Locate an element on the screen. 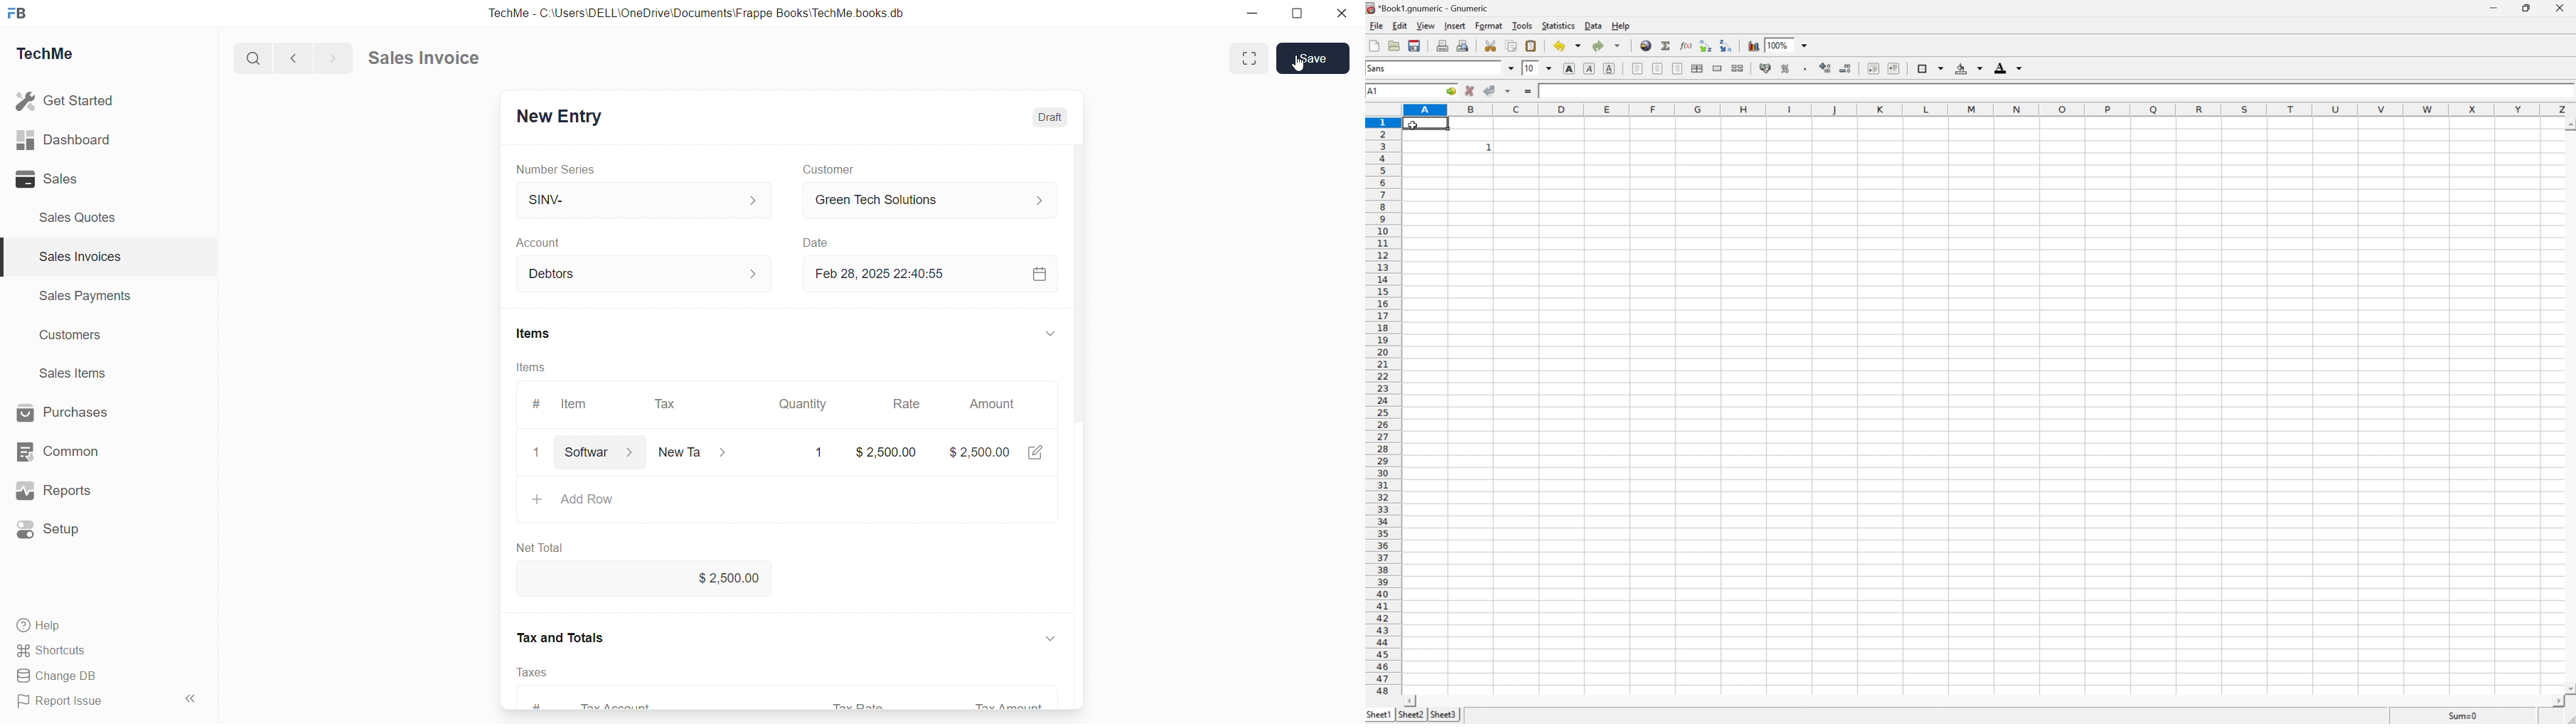 The width and height of the screenshot is (2576, 728). TechMe - C:\Users\DELL\OneDrive\Documents\Frappe Books'TechMe books db is located at coordinates (700, 13).